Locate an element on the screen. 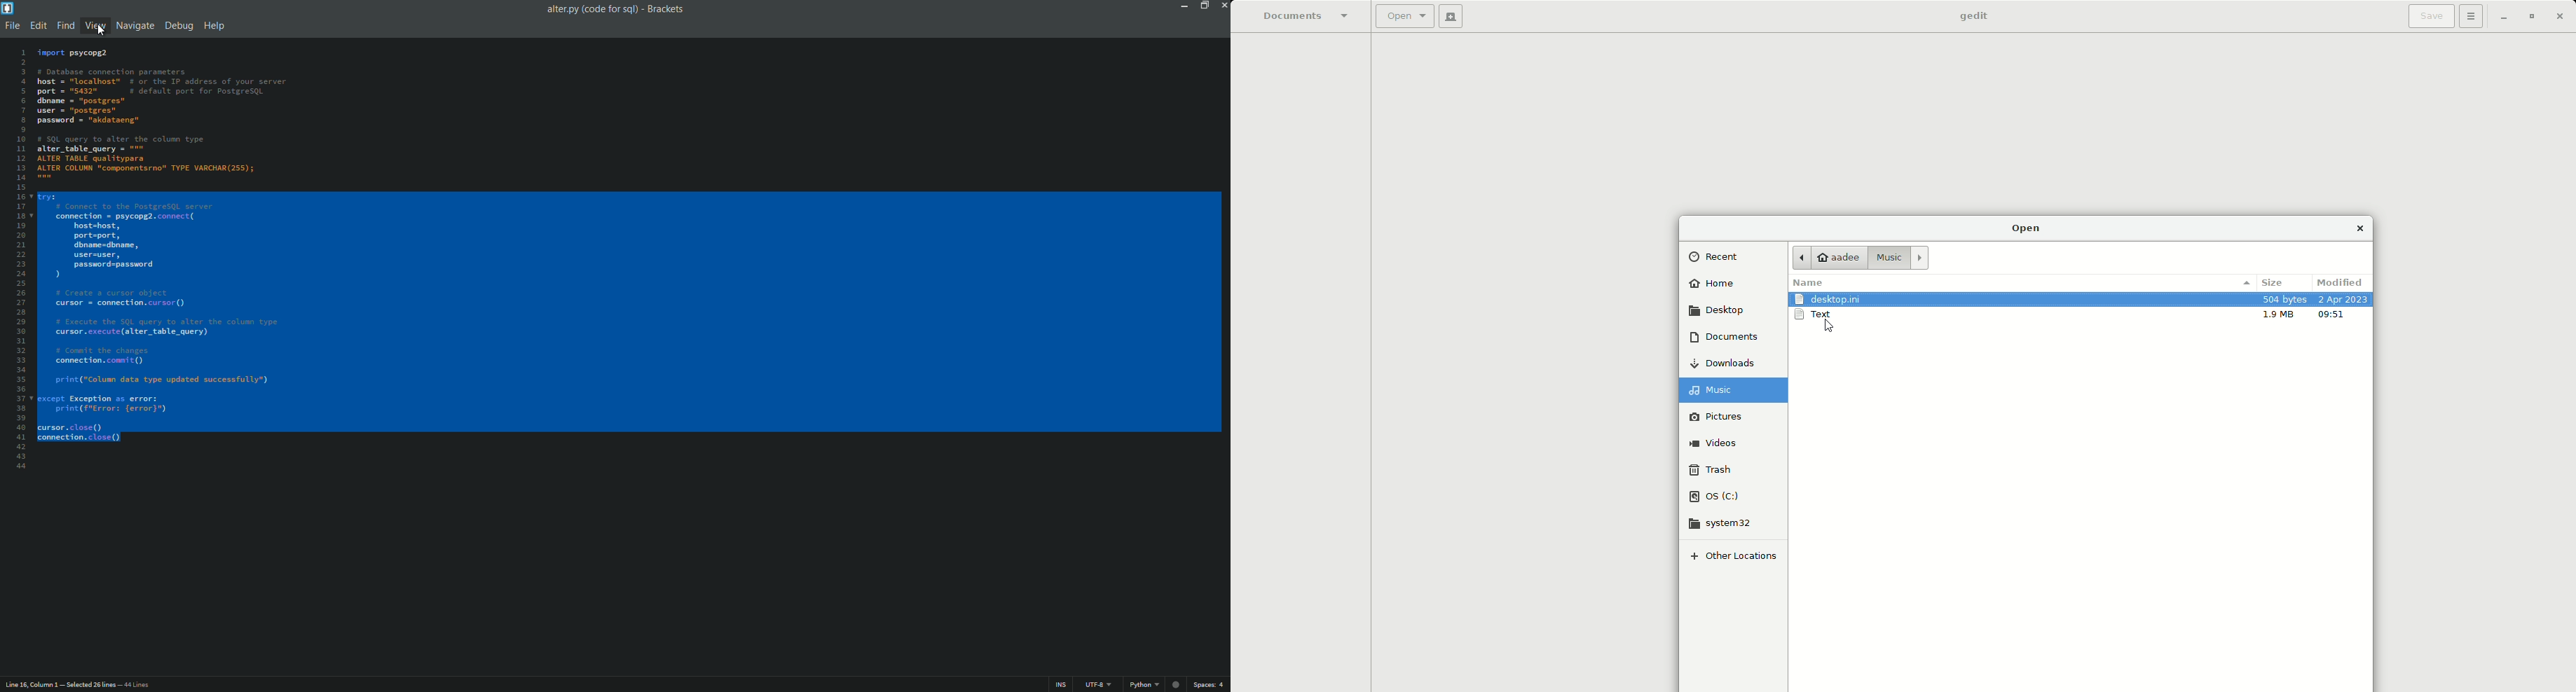 The image size is (2576, 700). app name is located at coordinates (668, 10).